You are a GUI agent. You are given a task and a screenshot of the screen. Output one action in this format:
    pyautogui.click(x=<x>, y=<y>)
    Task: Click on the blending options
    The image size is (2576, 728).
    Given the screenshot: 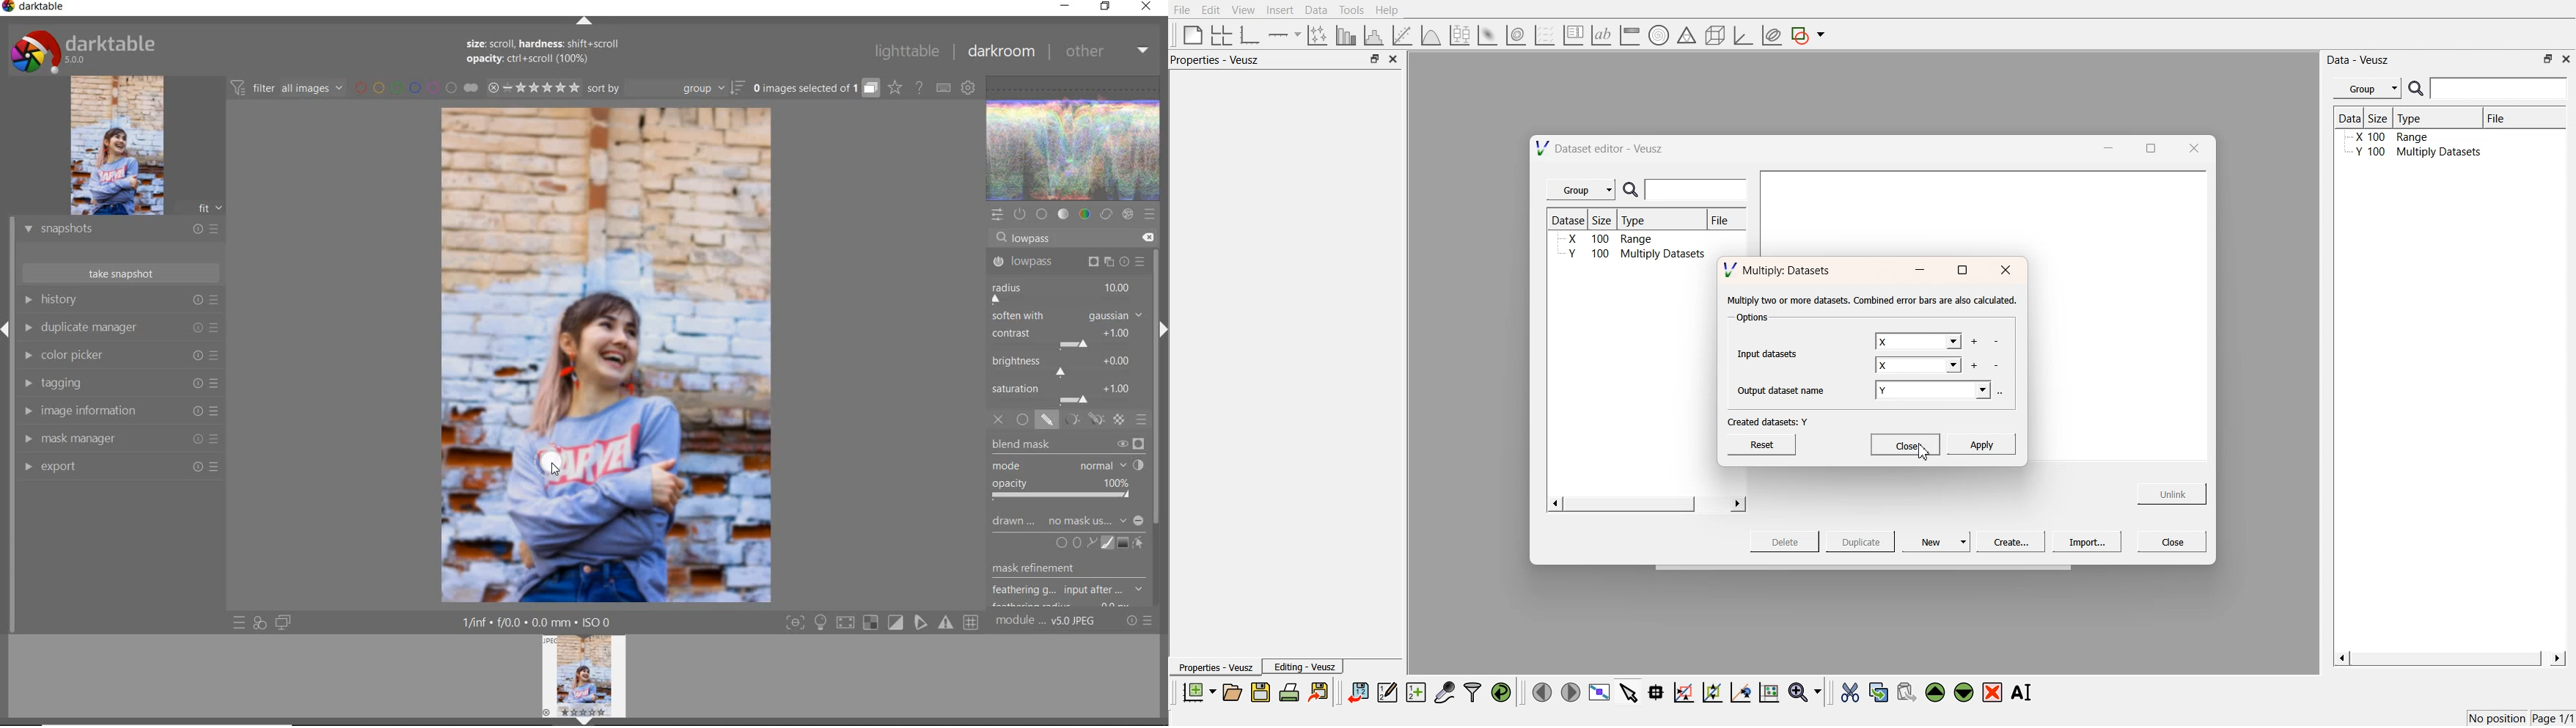 What is the action you would take?
    pyautogui.click(x=1142, y=419)
    